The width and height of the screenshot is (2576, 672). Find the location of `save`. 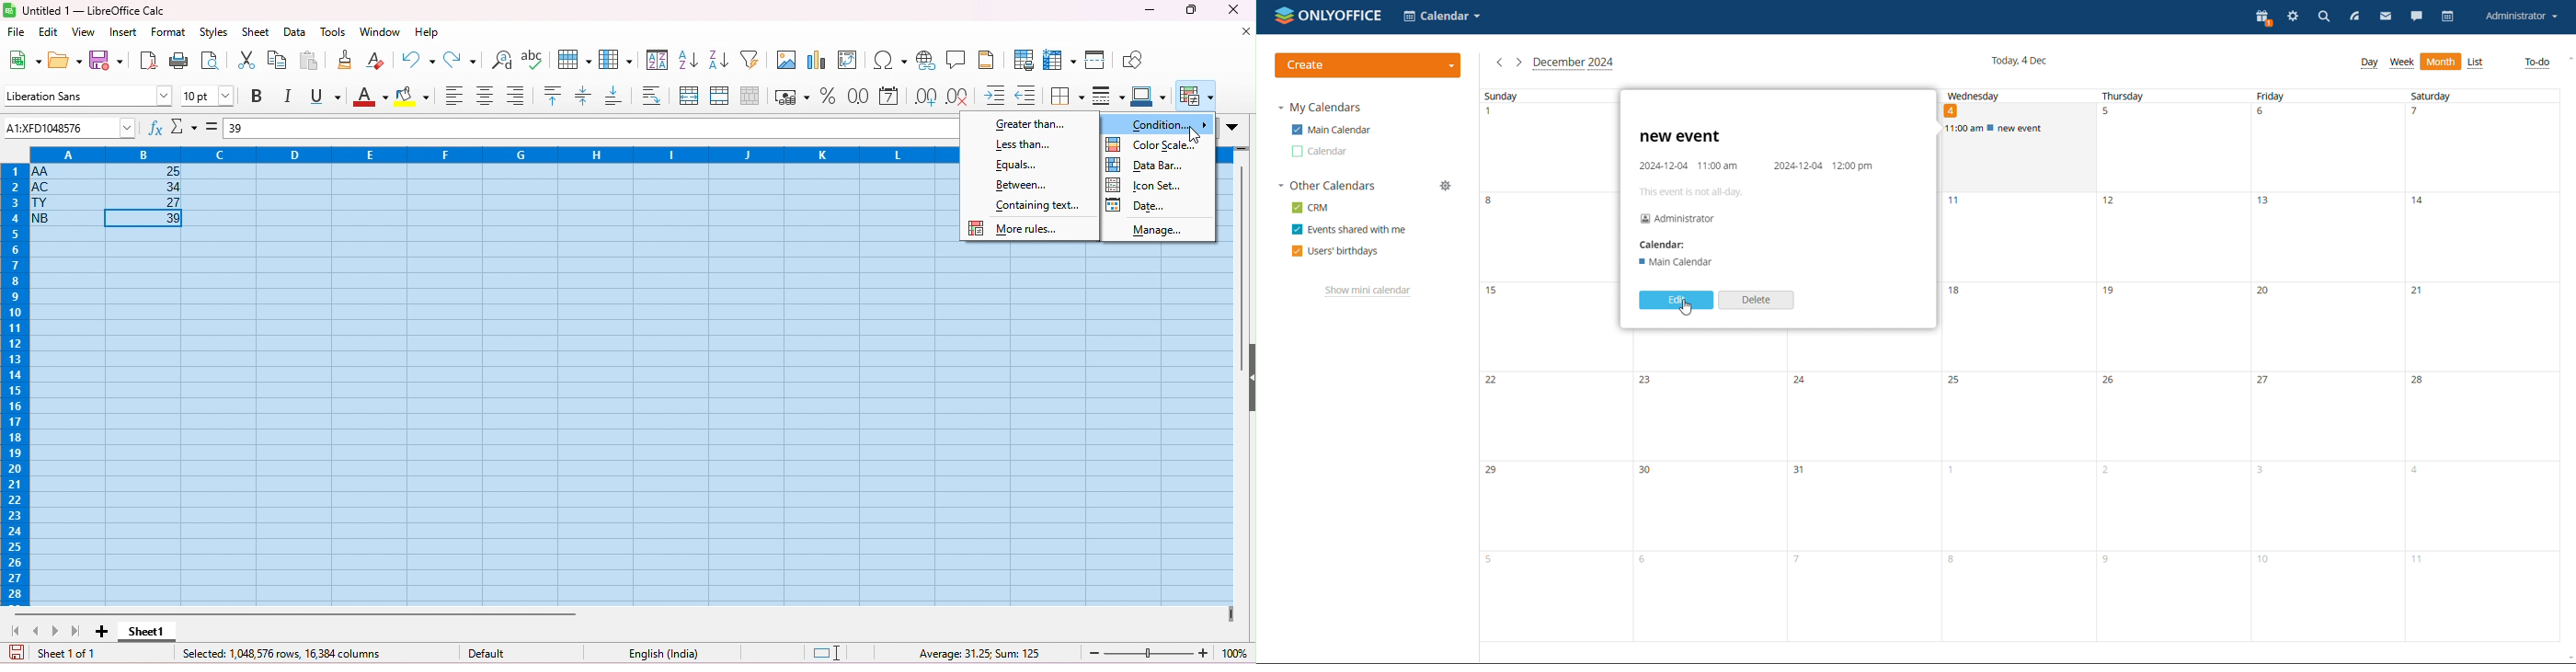

save is located at coordinates (107, 59).